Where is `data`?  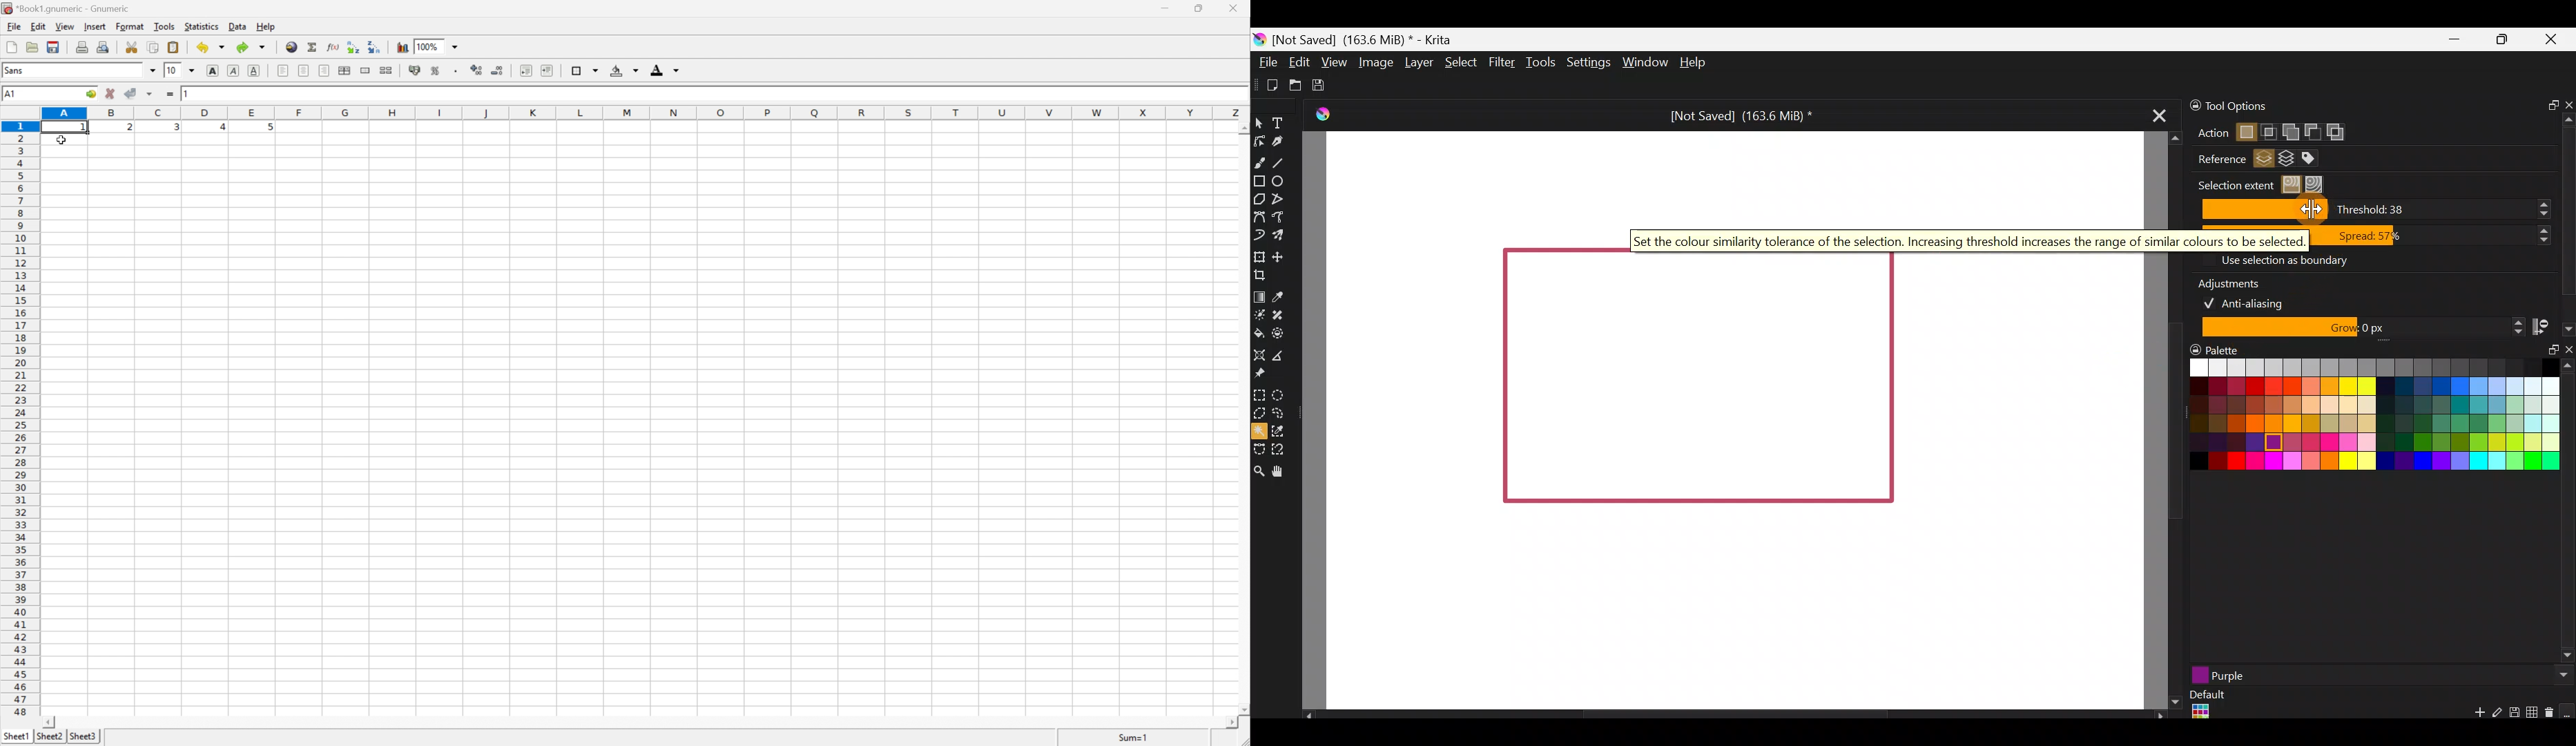 data is located at coordinates (236, 26).